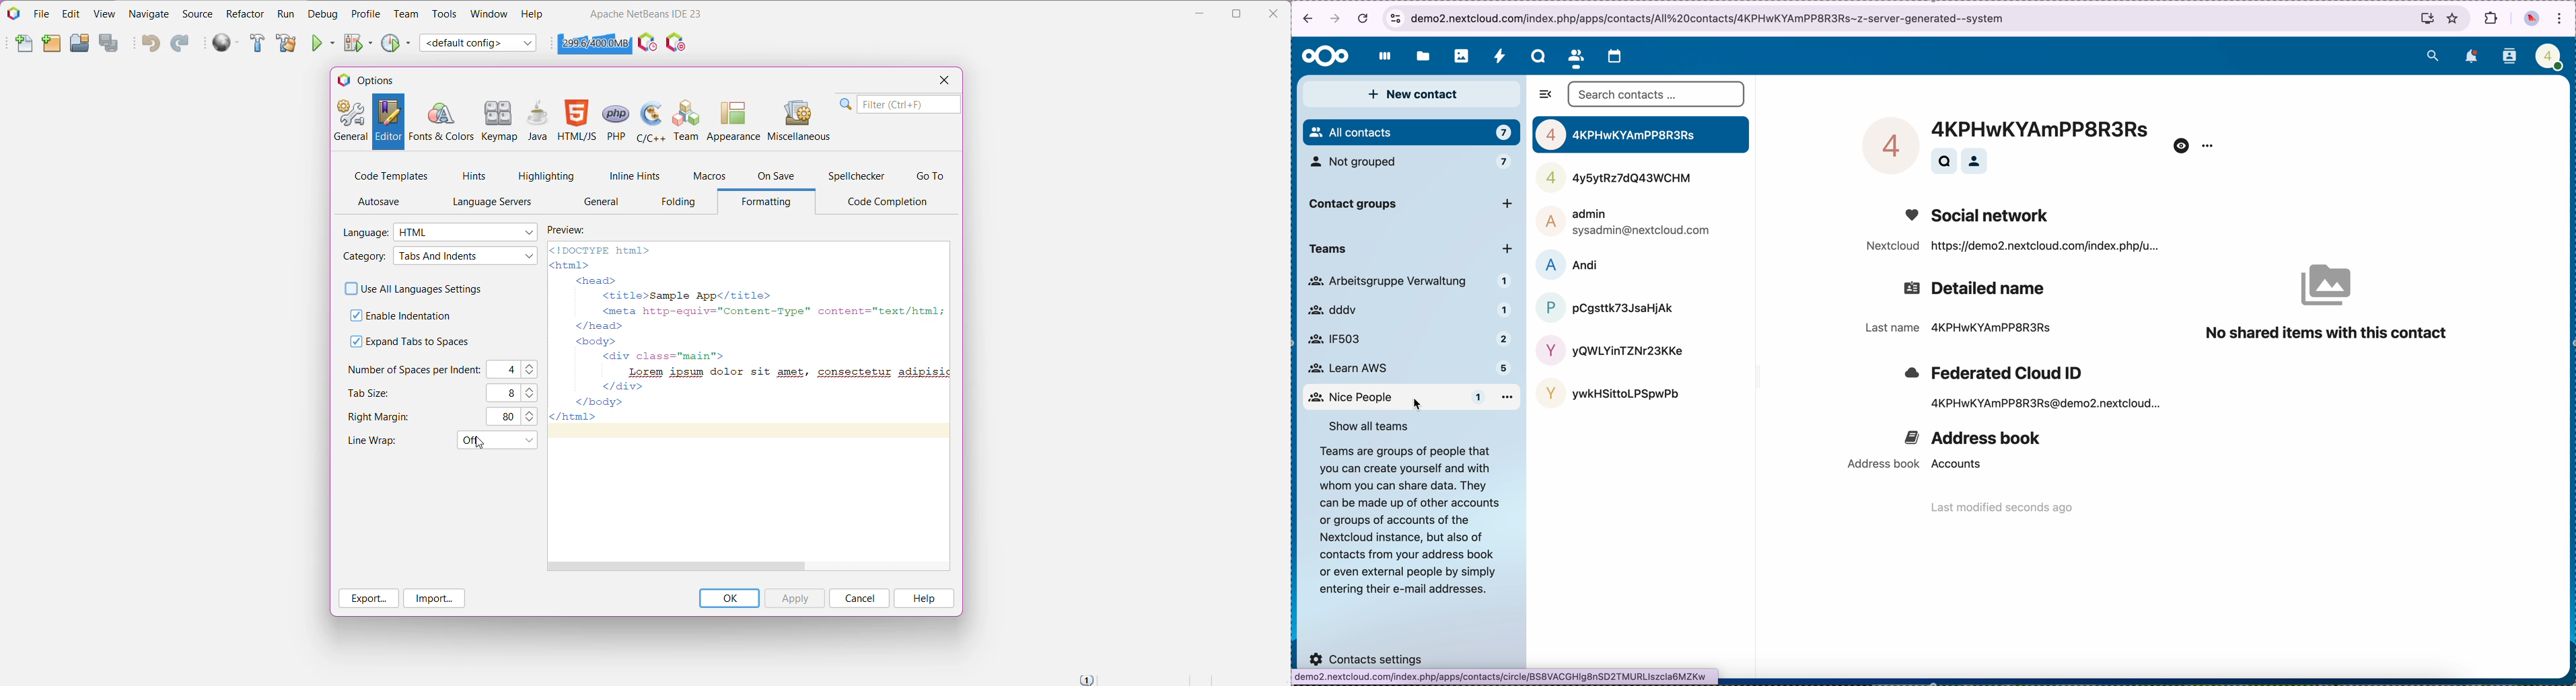  What do you see at coordinates (1381, 58) in the screenshot?
I see `dashboard` at bounding box center [1381, 58].